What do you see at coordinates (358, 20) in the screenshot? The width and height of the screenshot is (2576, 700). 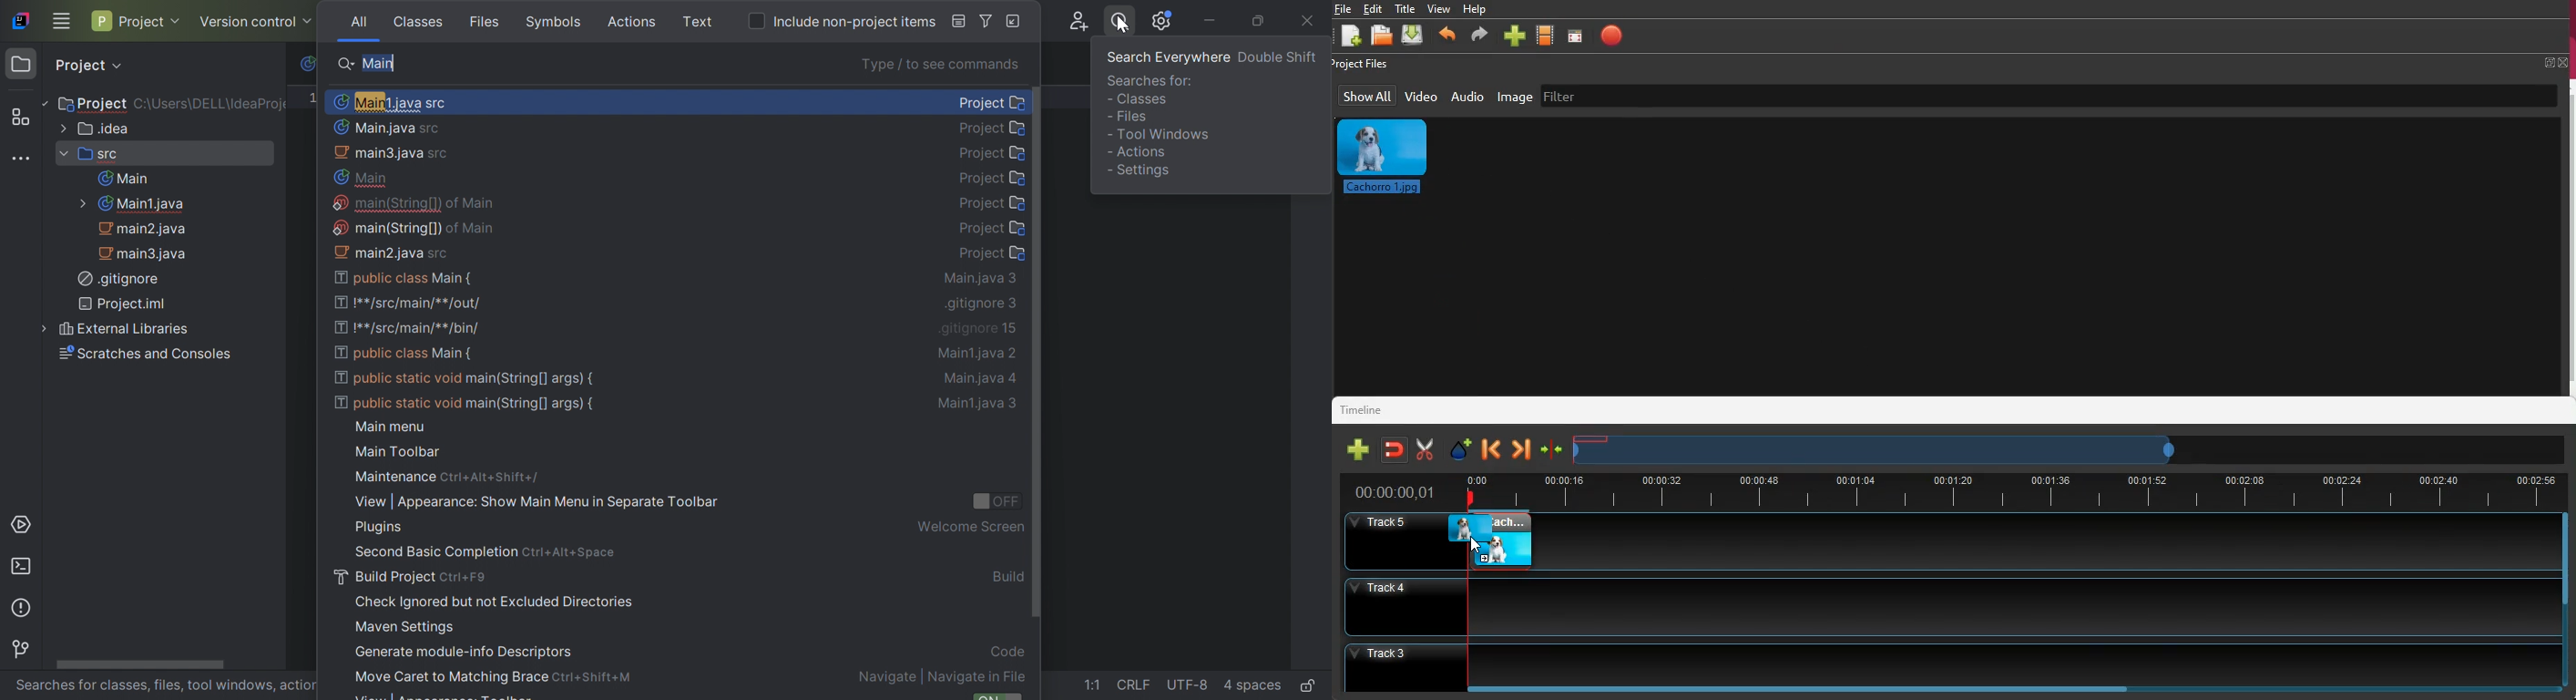 I see `All` at bounding box center [358, 20].